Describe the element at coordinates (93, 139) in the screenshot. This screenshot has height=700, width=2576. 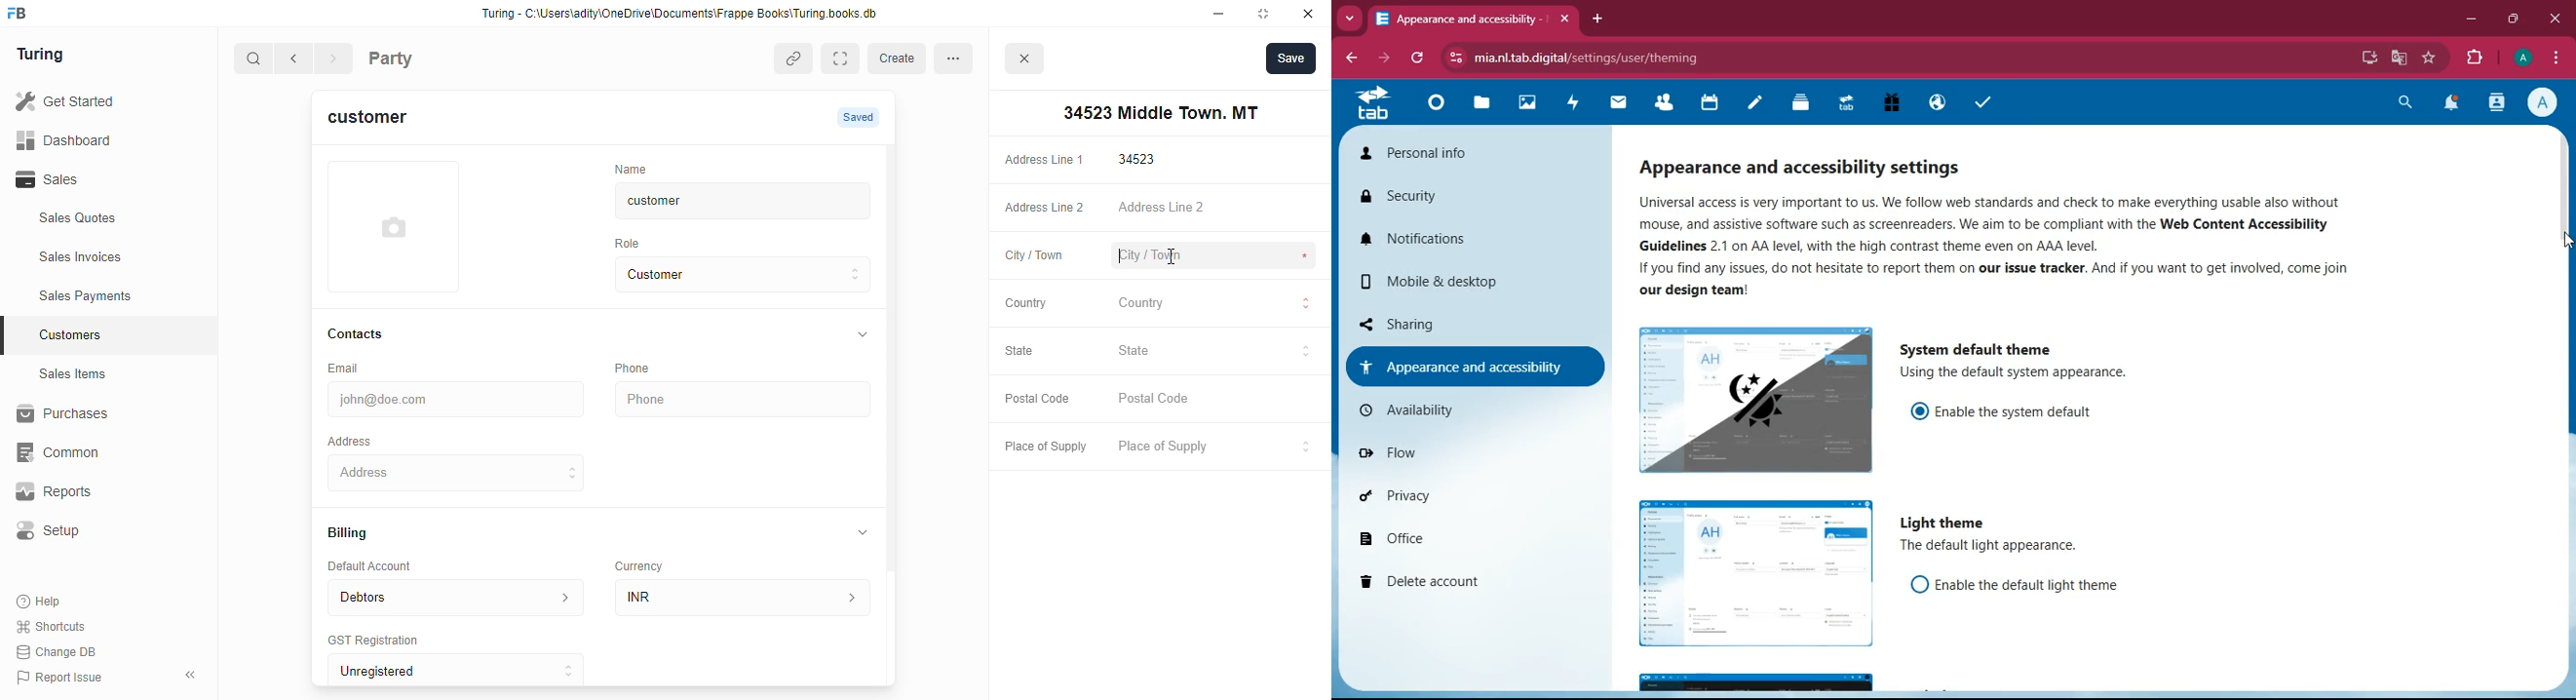
I see `Dashboard` at that location.